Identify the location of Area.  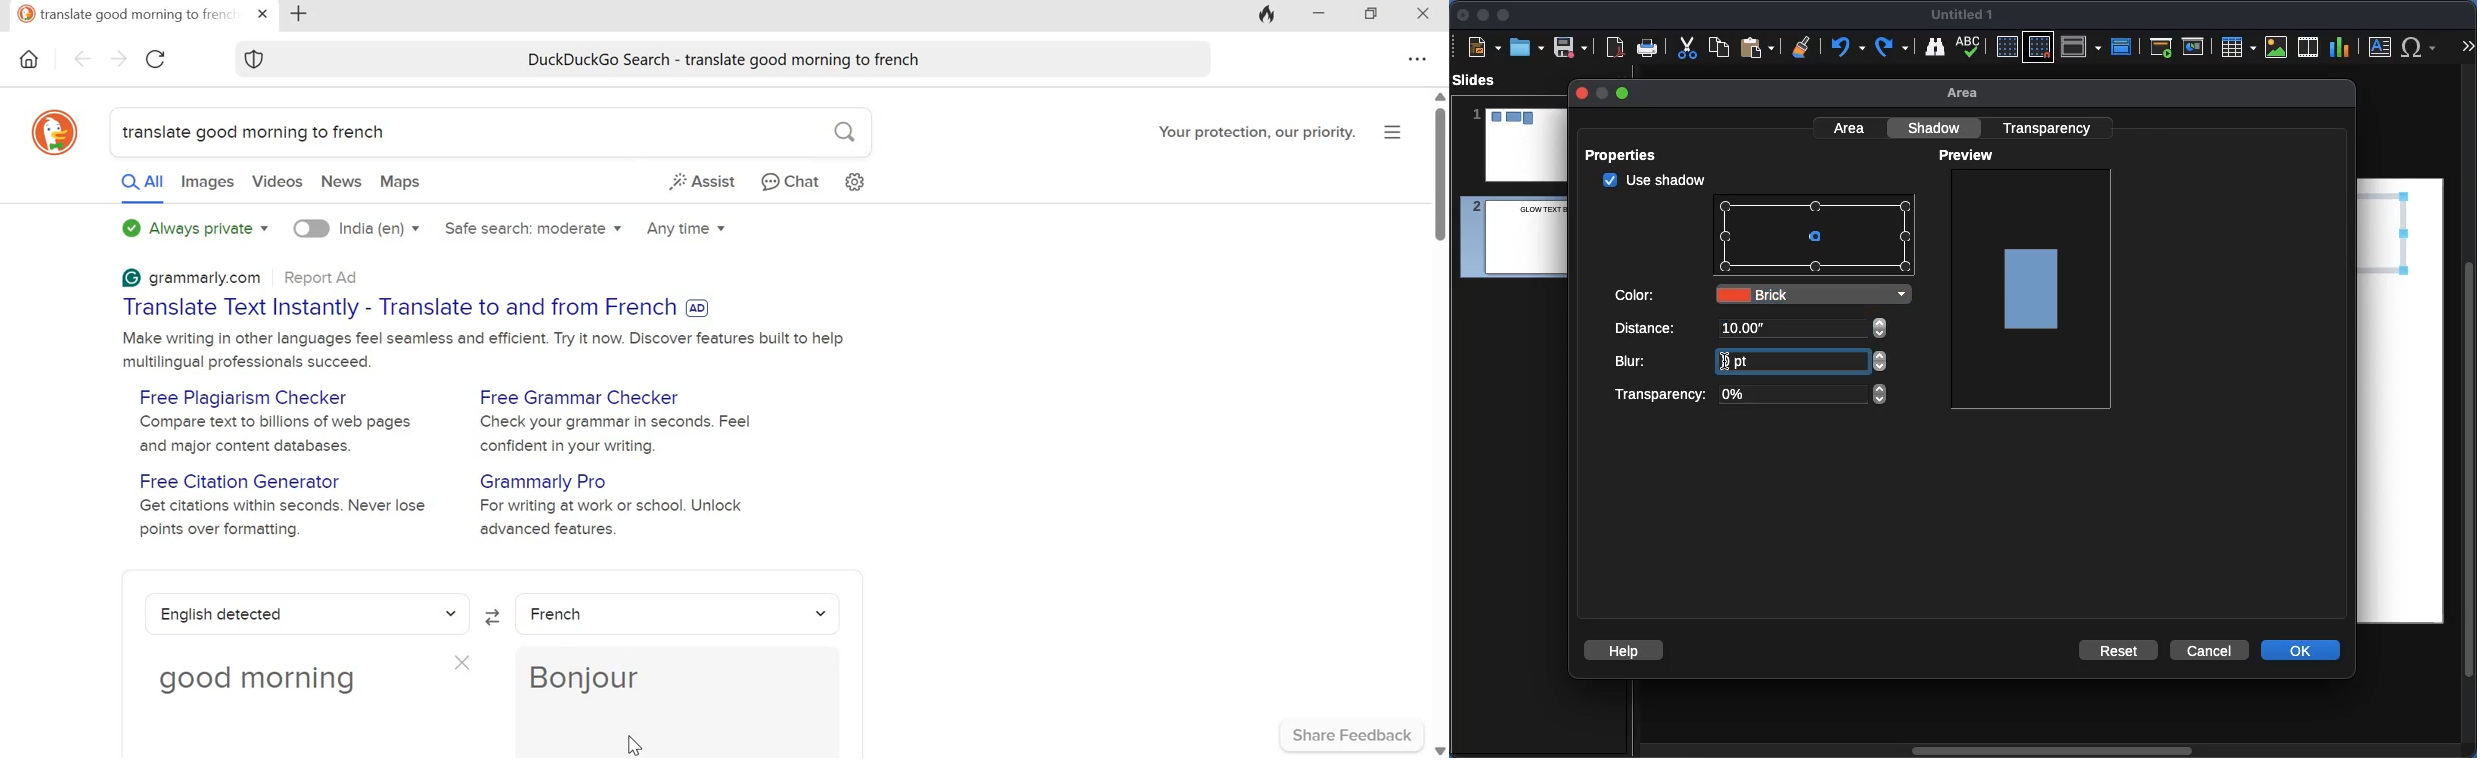
(1968, 94).